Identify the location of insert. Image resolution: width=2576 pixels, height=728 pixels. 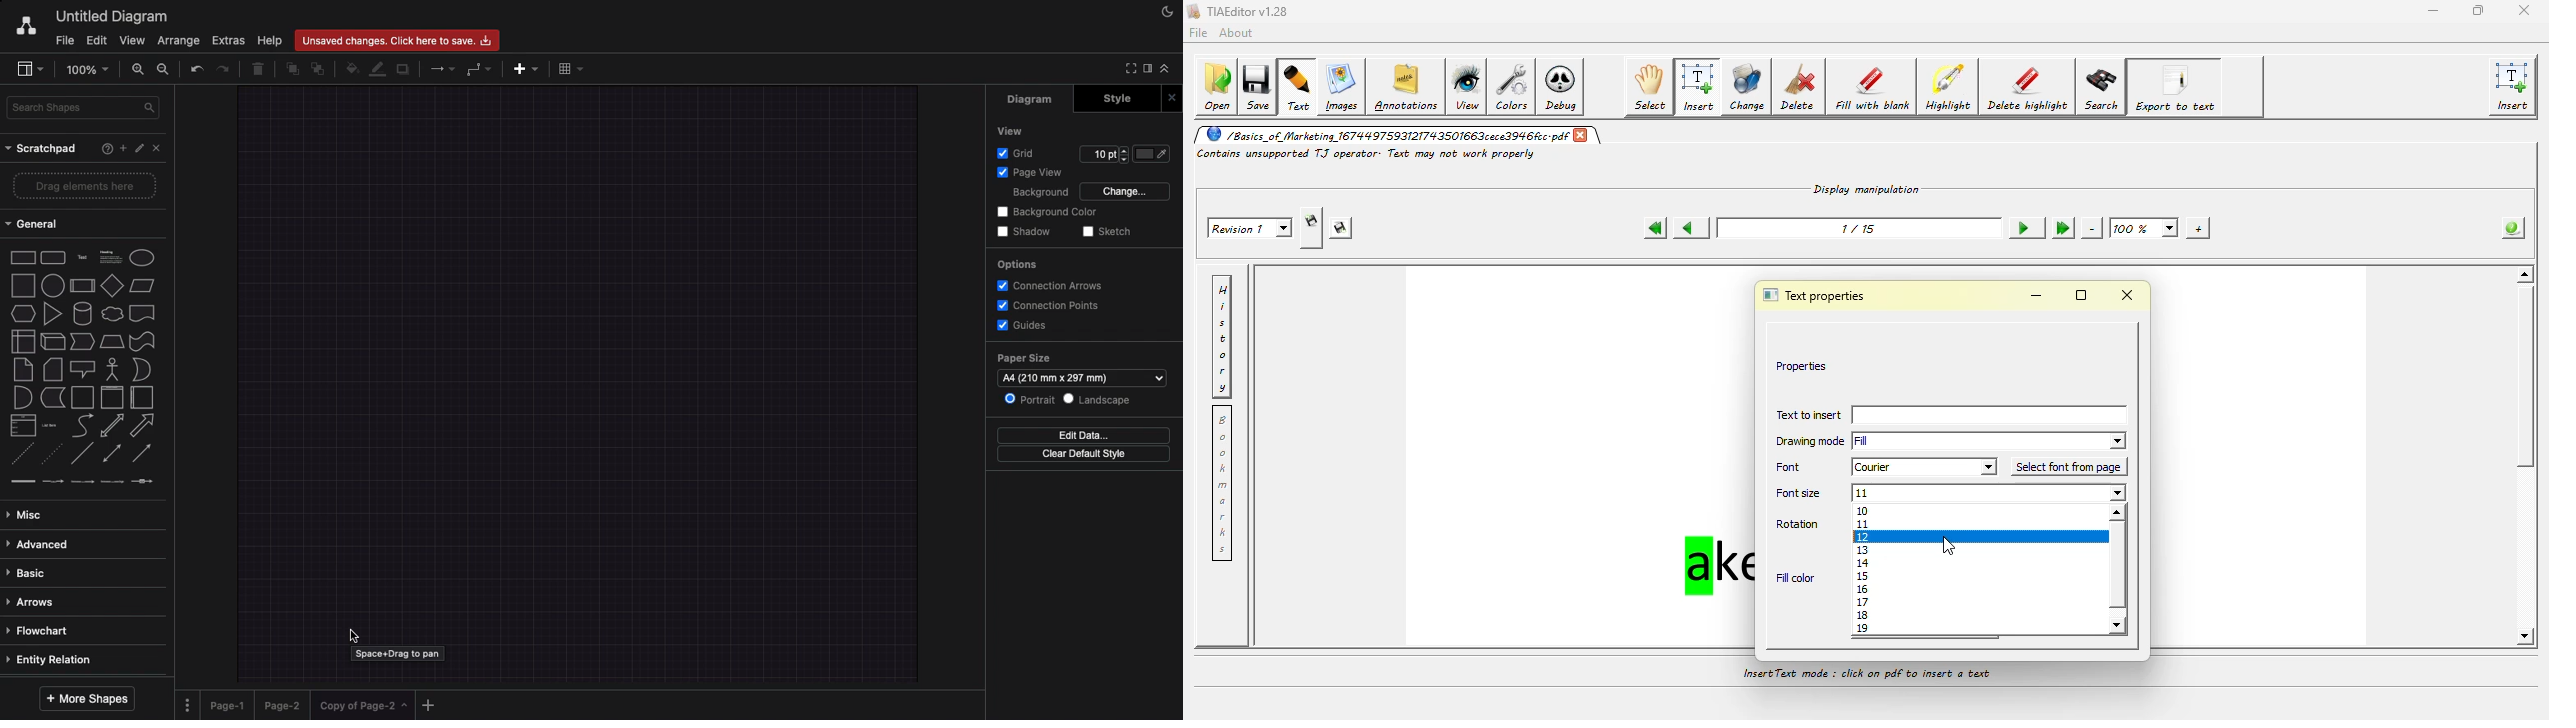
(2515, 87).